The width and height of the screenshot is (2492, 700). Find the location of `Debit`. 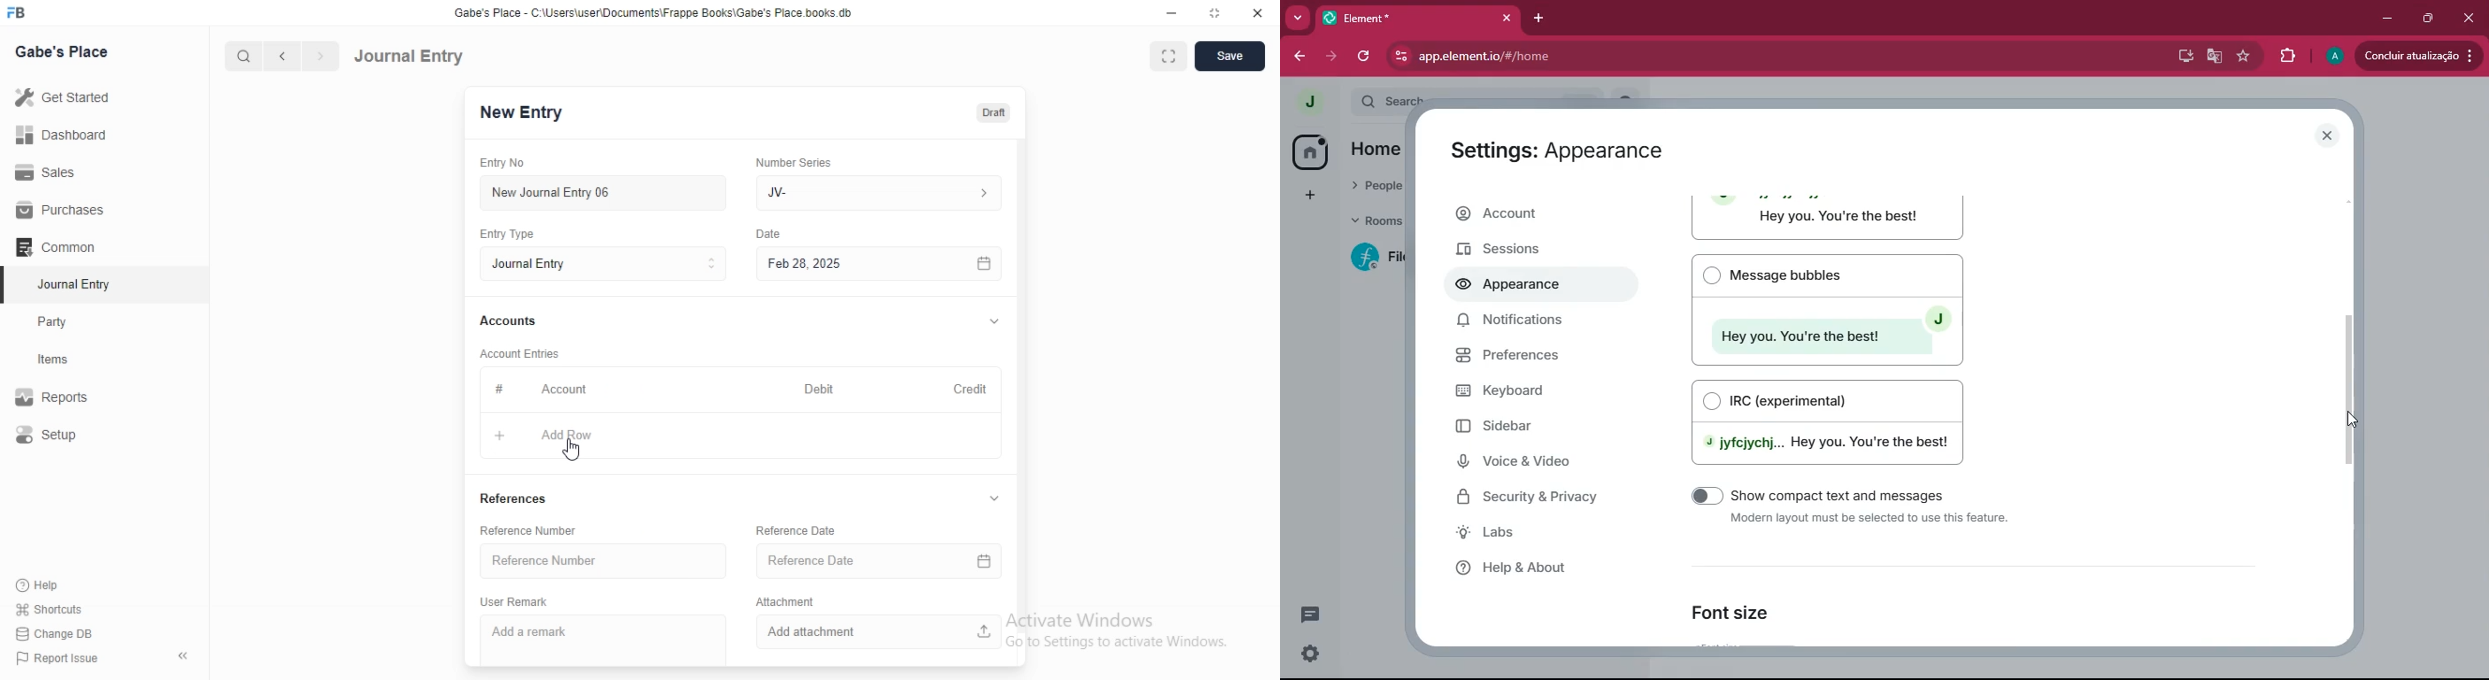

Debit is located at coordinates (820, 388).